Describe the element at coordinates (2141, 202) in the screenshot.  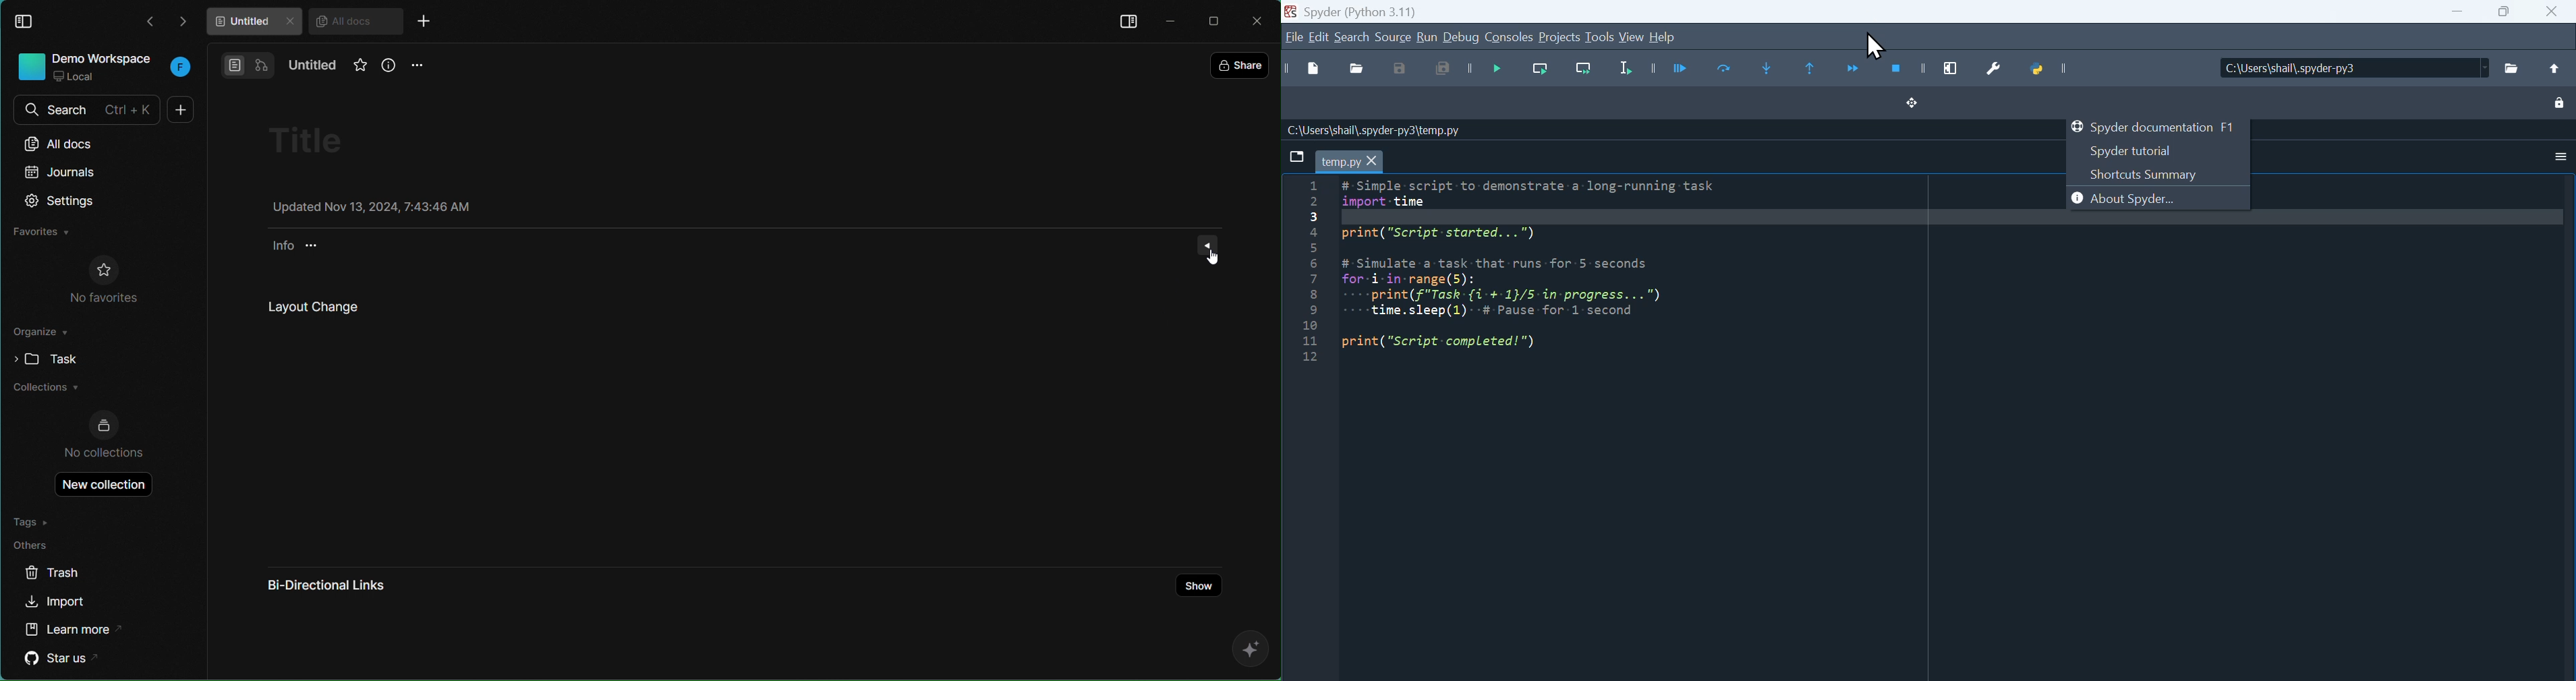
I see `About Spyder` at that location.